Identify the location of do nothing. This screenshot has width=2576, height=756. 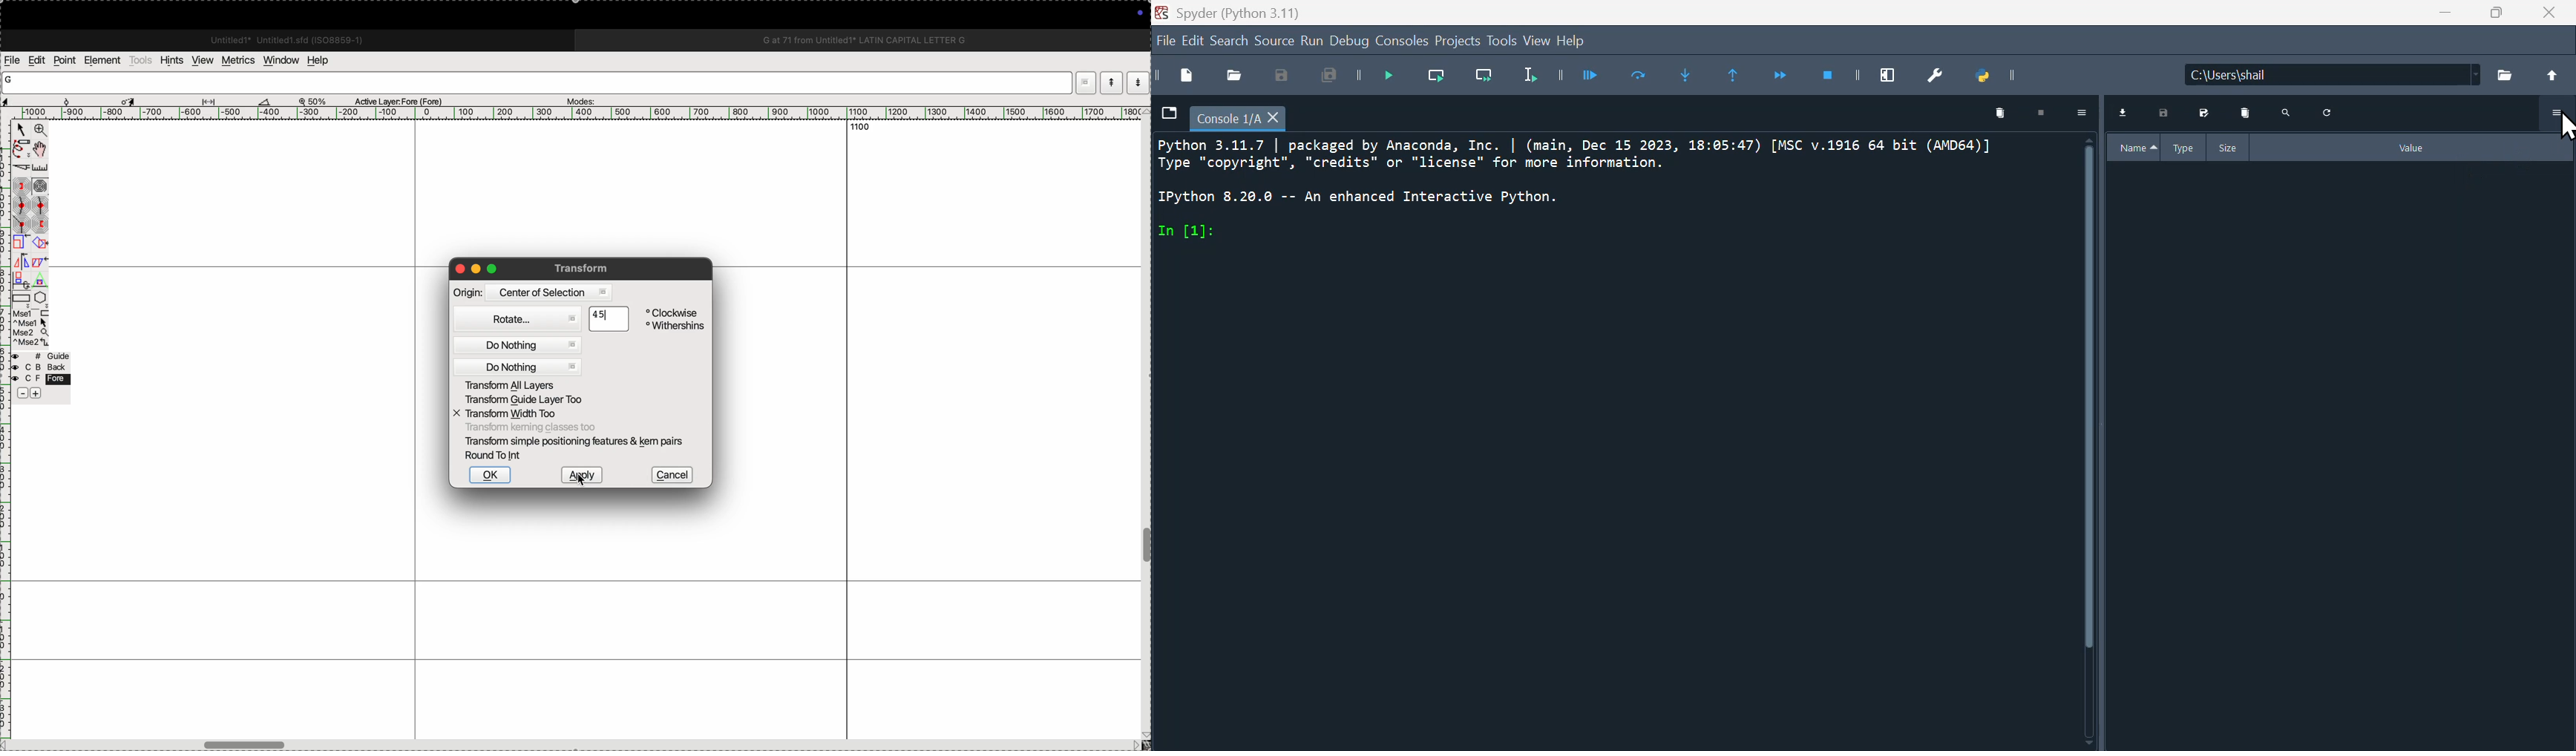
(524, 345).